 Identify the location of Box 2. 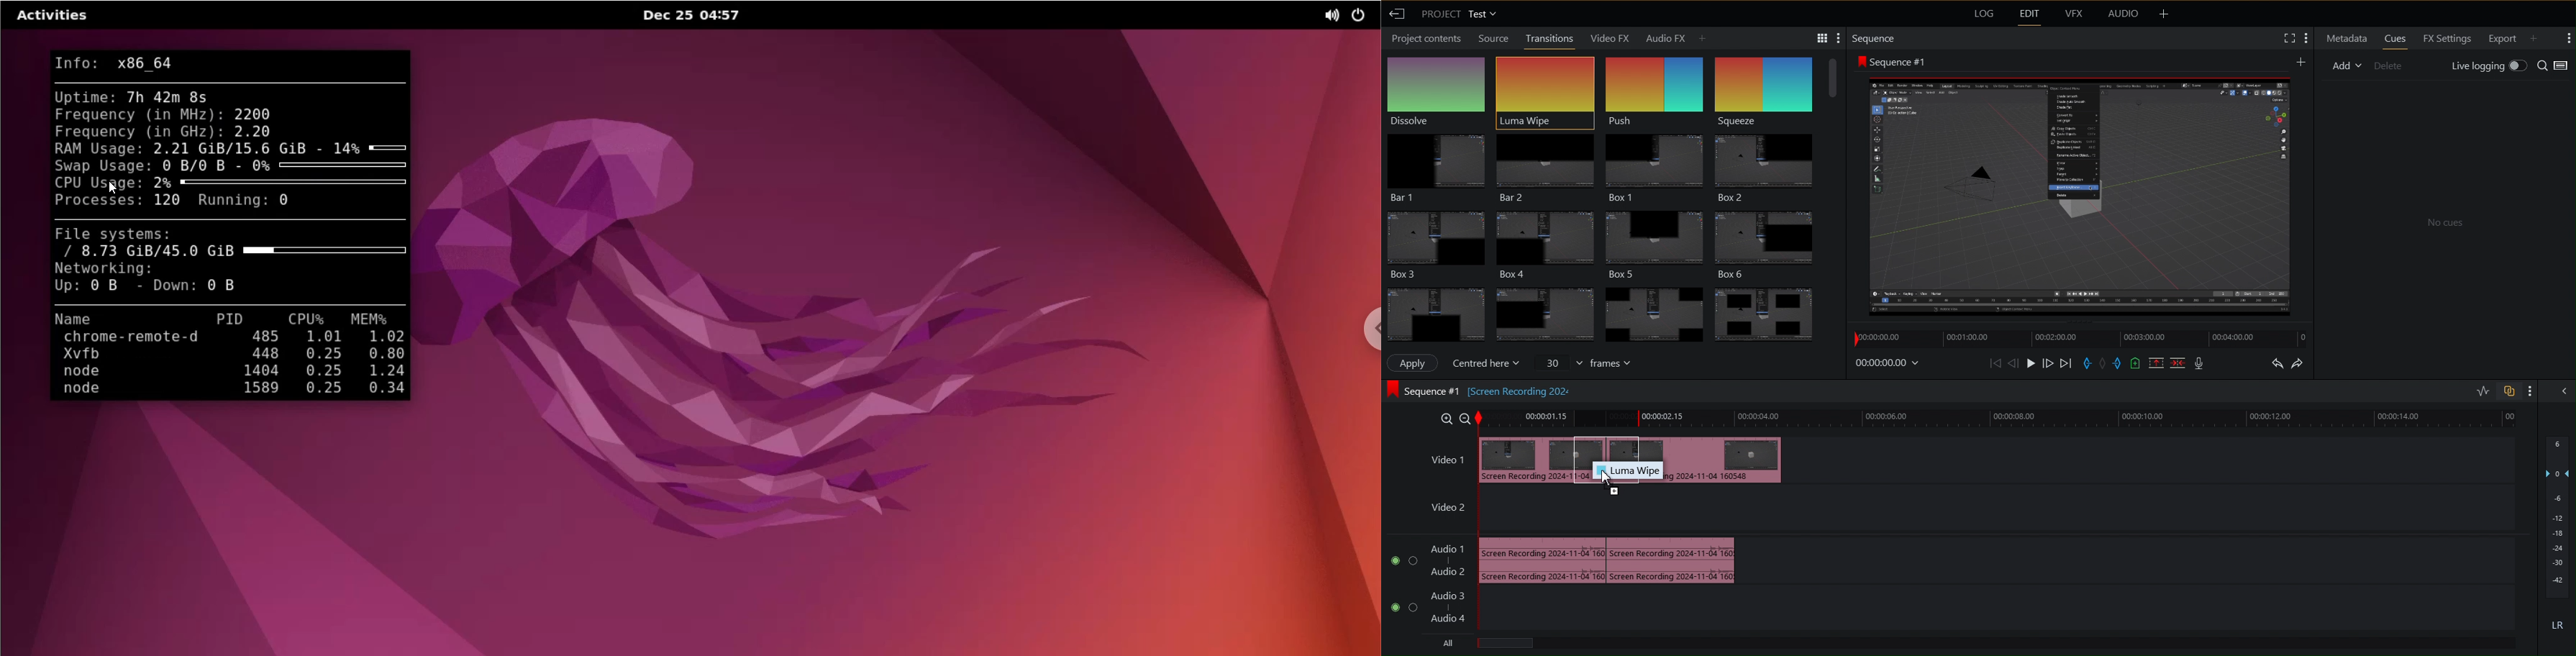
(1770, 165).